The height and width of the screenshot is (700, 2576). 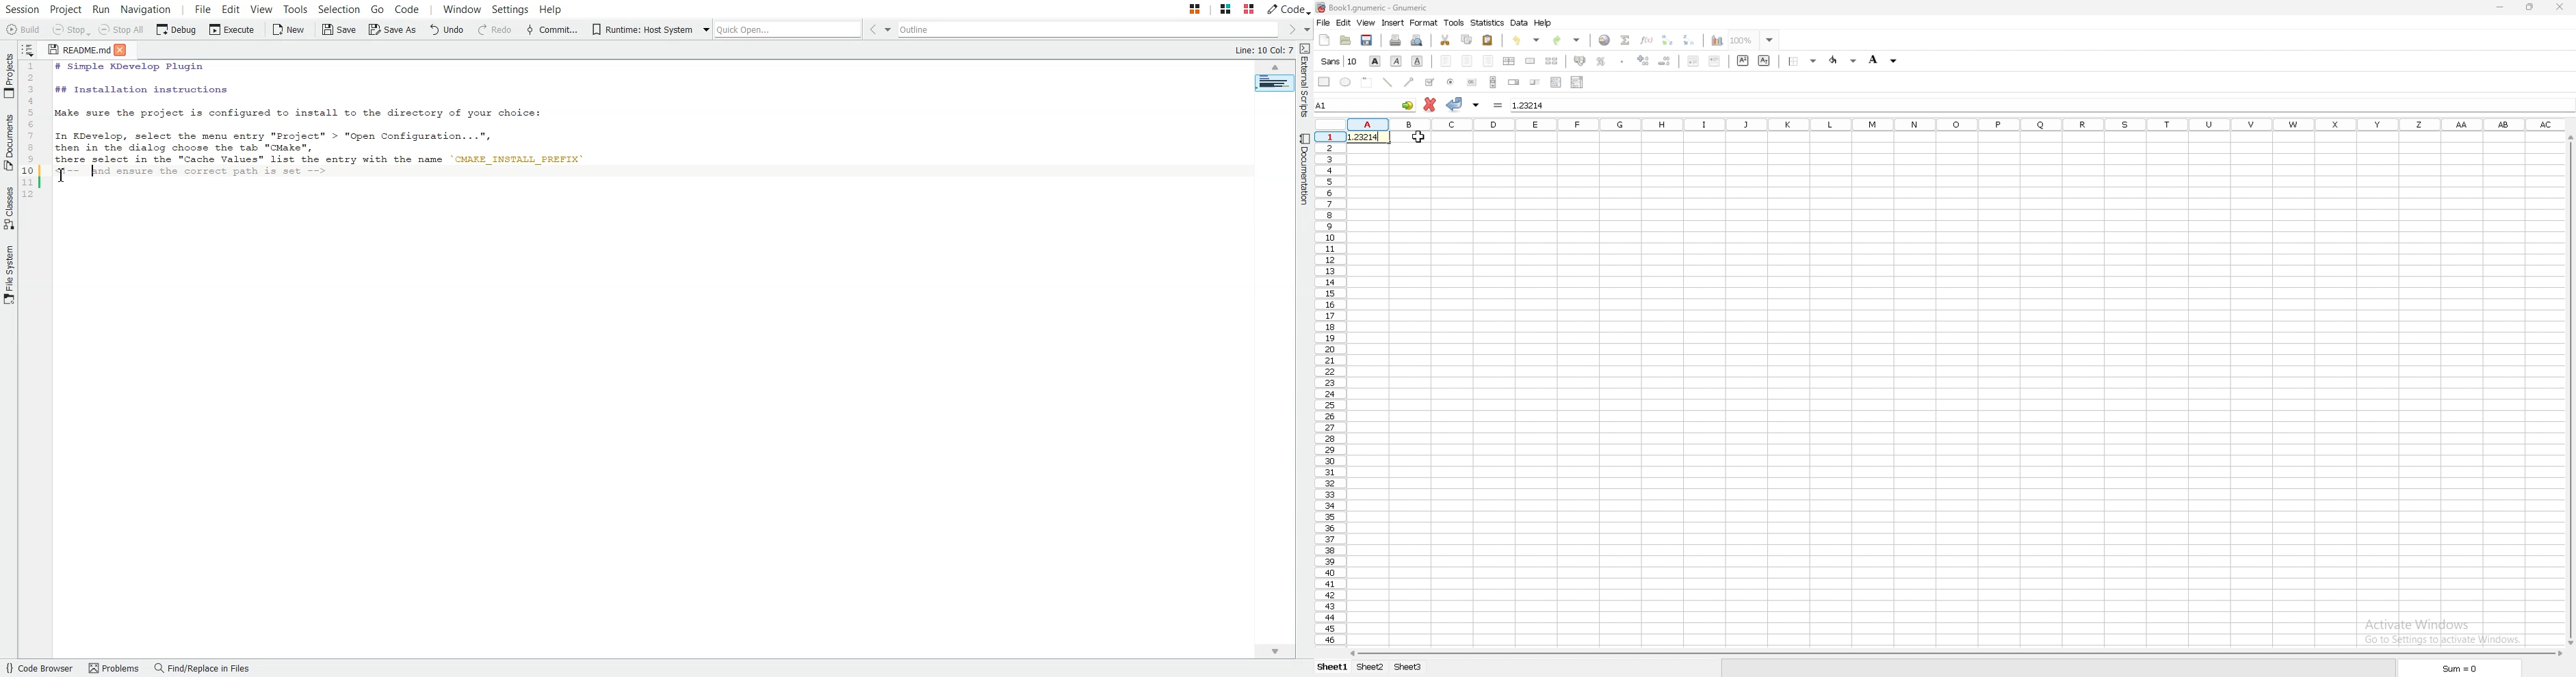 I want to click on merge cells, so click(x=1530, y=60).